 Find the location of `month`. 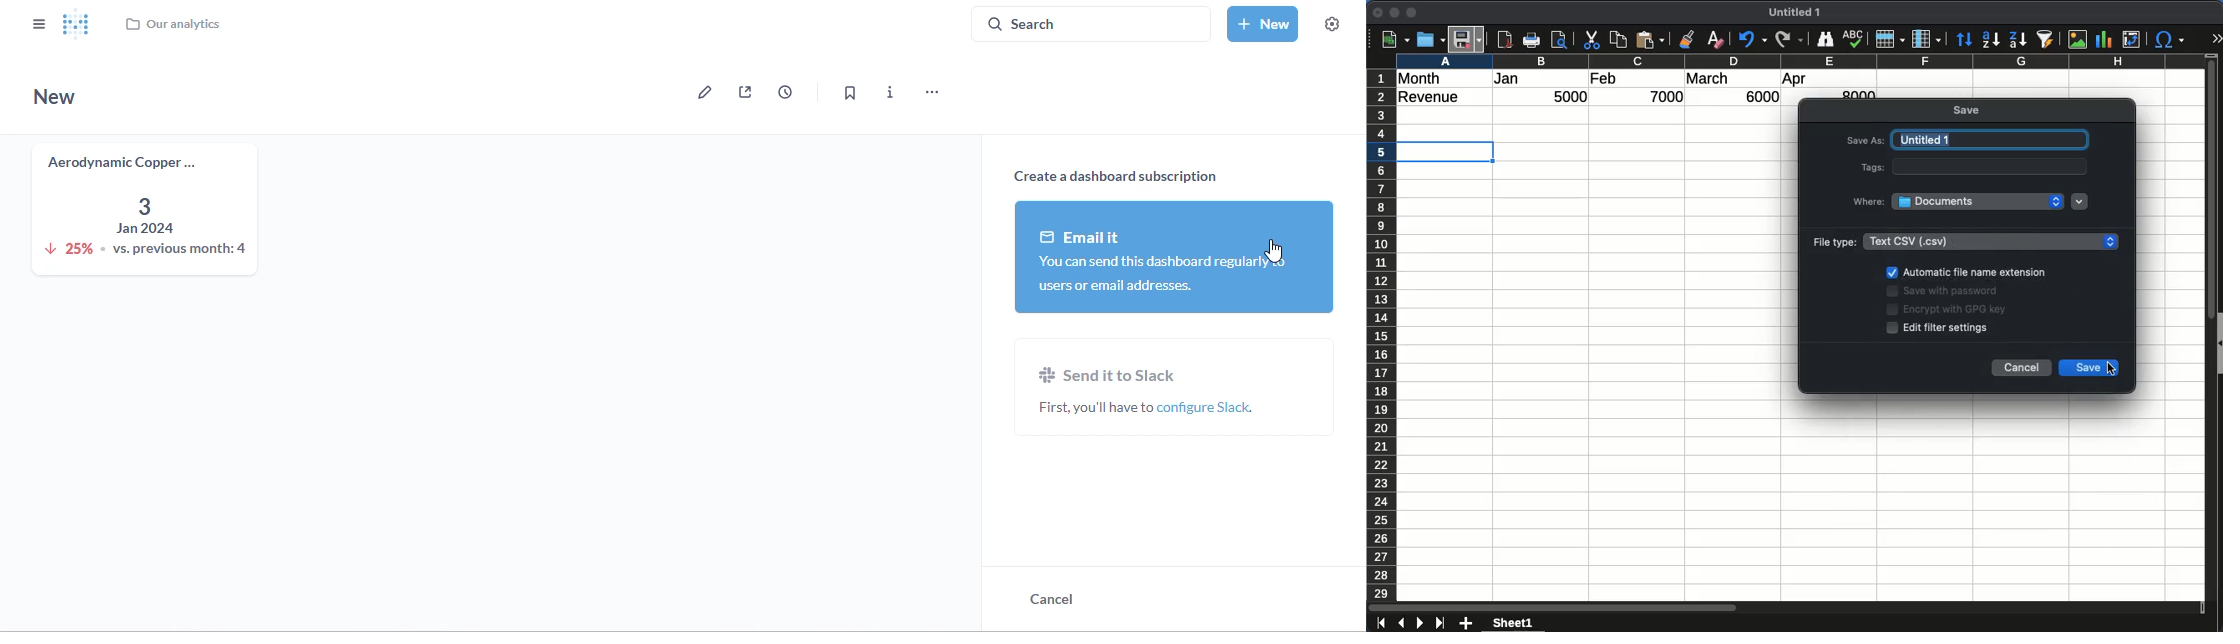

month is located at coordinates (1423, 78).